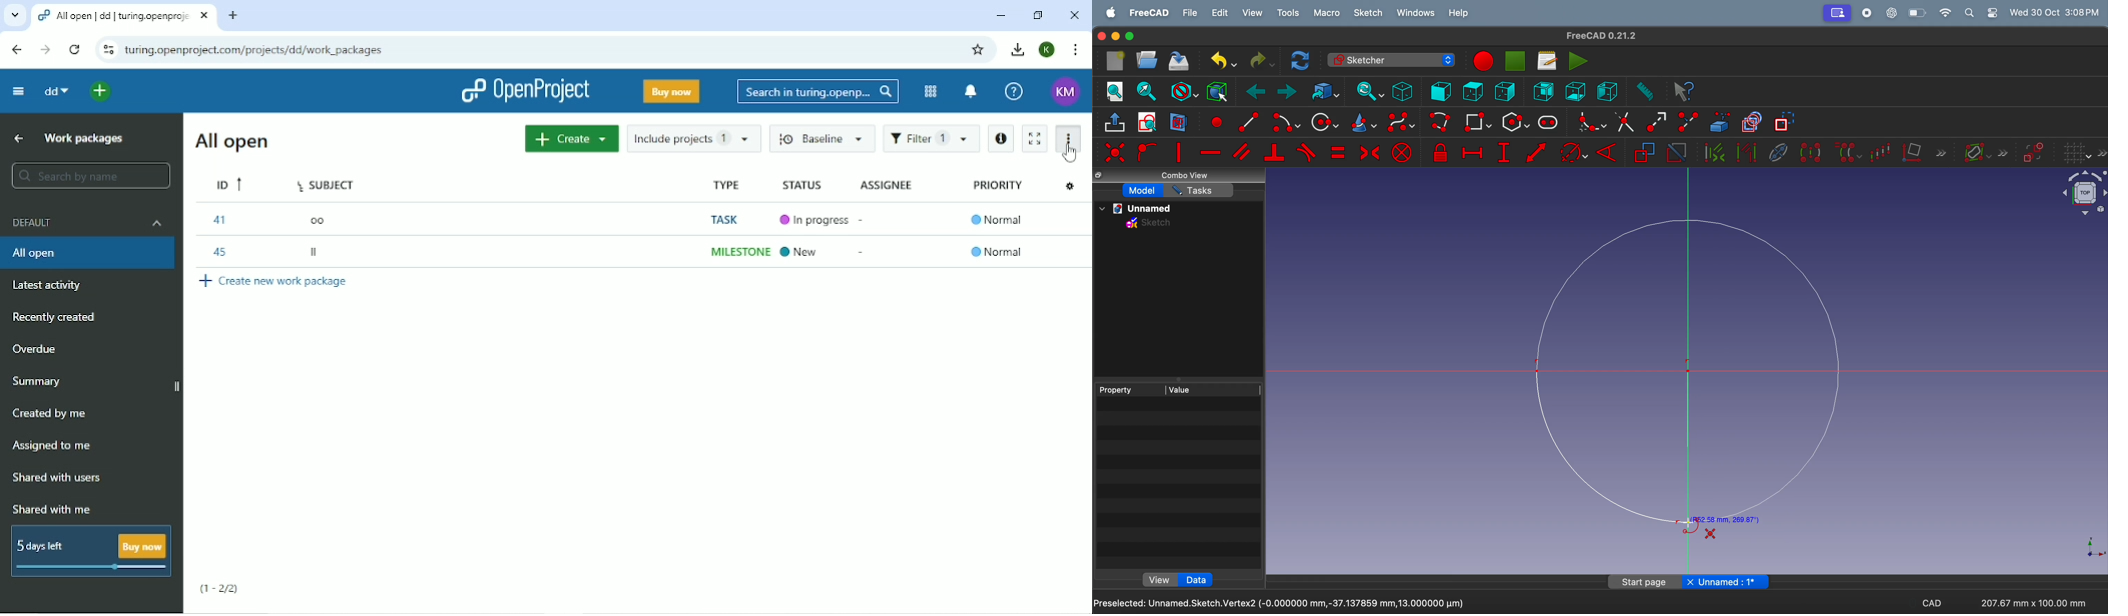  I want to click on Bookmark this tab, so click(977, 50).